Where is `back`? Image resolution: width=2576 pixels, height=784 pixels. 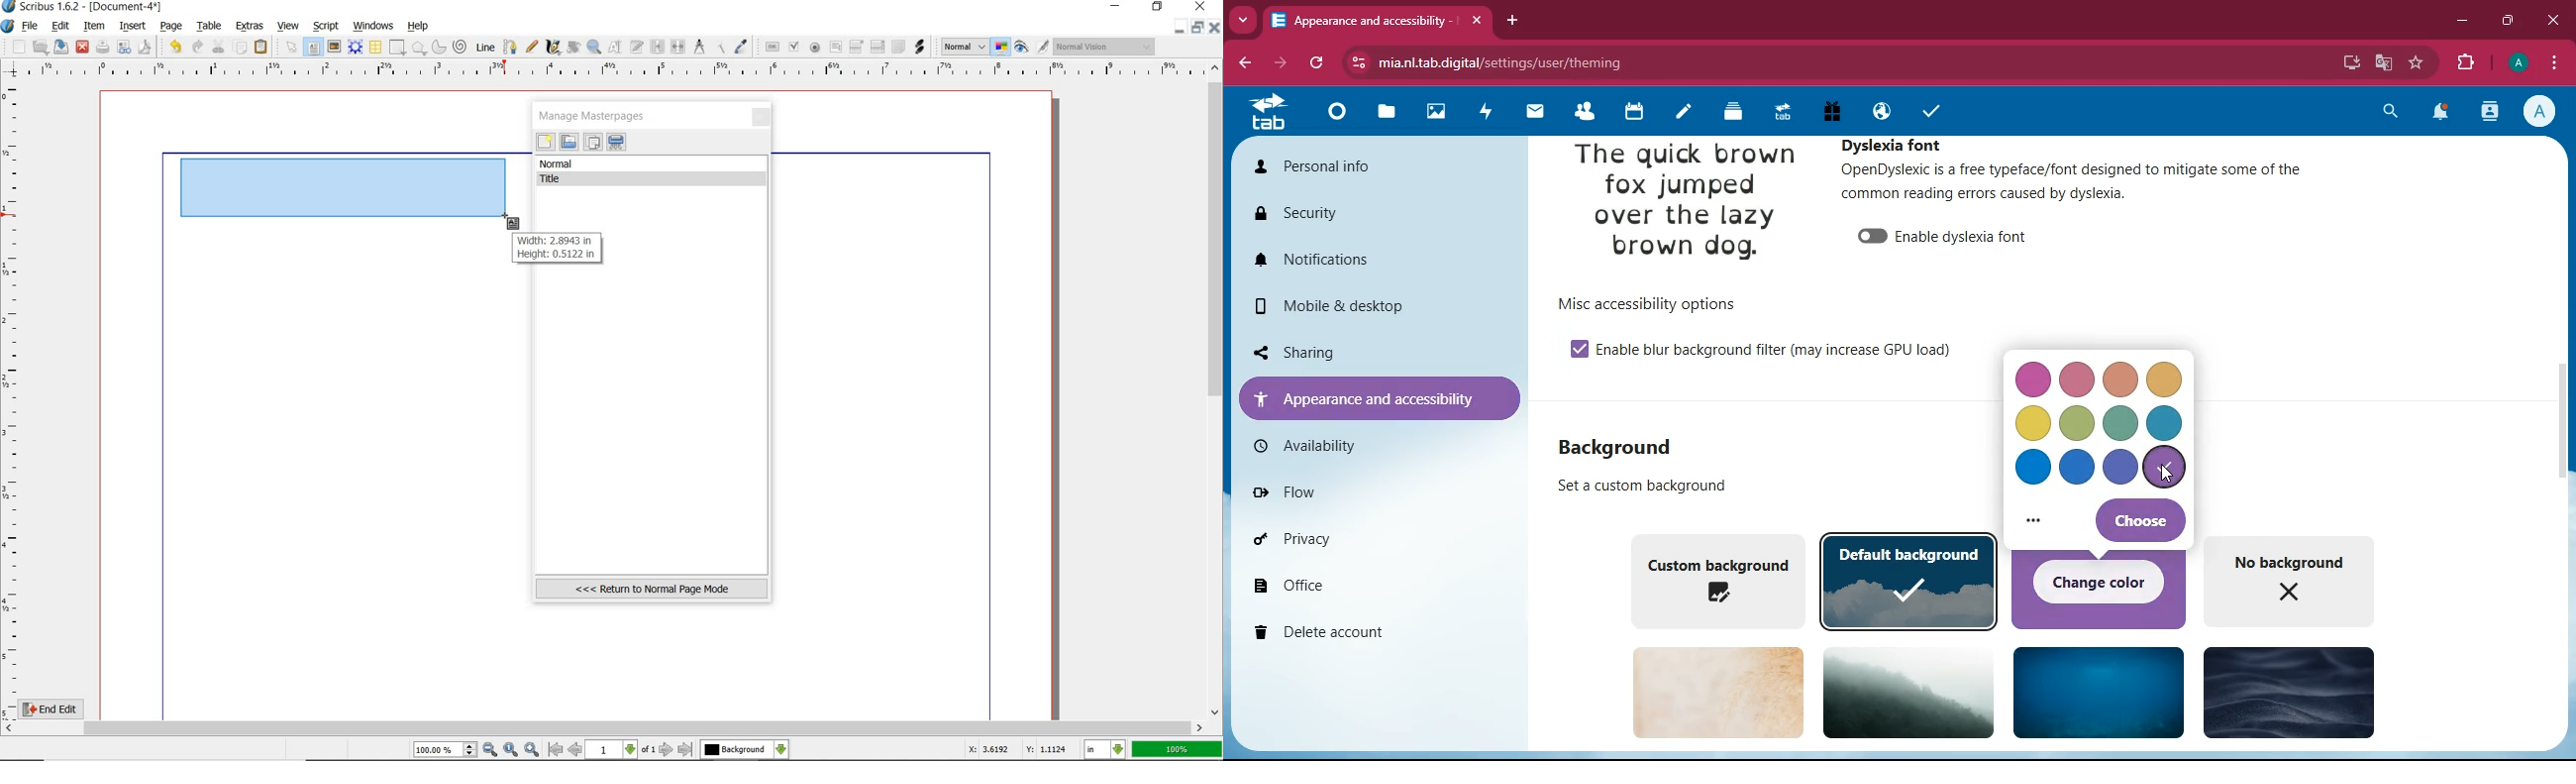
back is located at coordinates (1247, 63).